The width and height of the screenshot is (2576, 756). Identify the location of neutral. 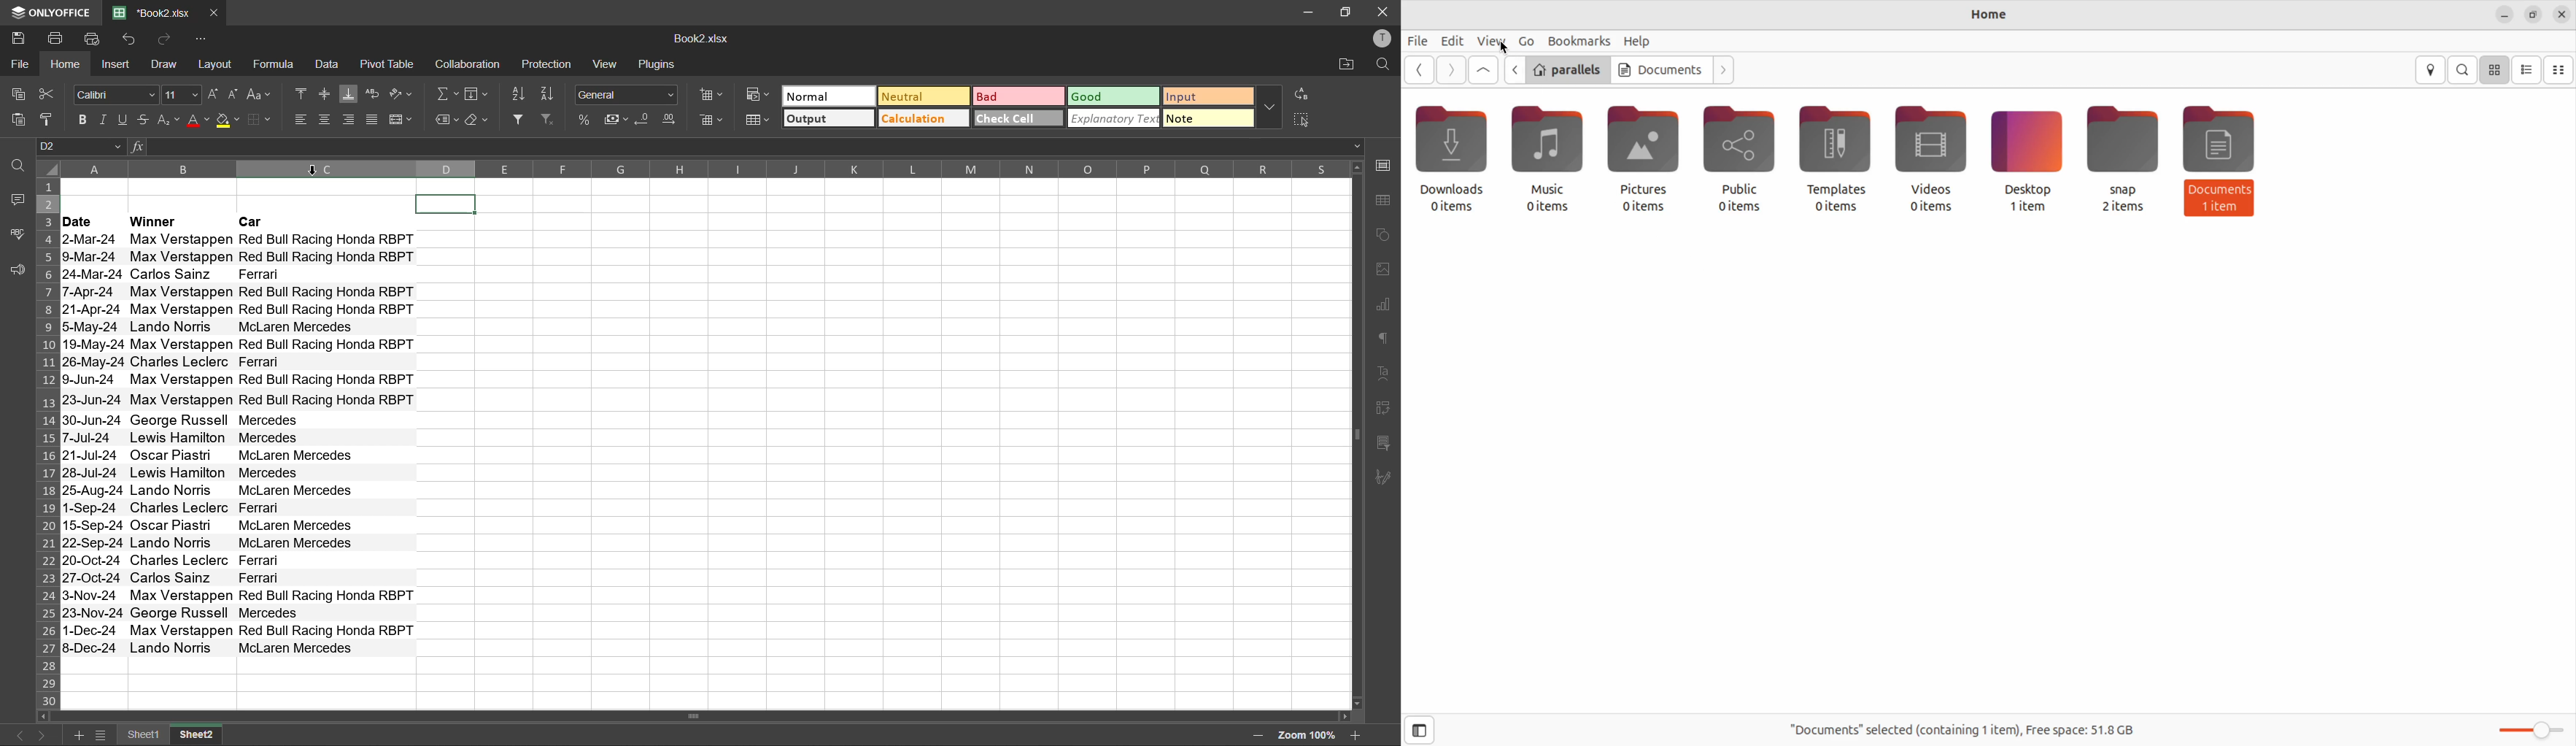
(919, 96).